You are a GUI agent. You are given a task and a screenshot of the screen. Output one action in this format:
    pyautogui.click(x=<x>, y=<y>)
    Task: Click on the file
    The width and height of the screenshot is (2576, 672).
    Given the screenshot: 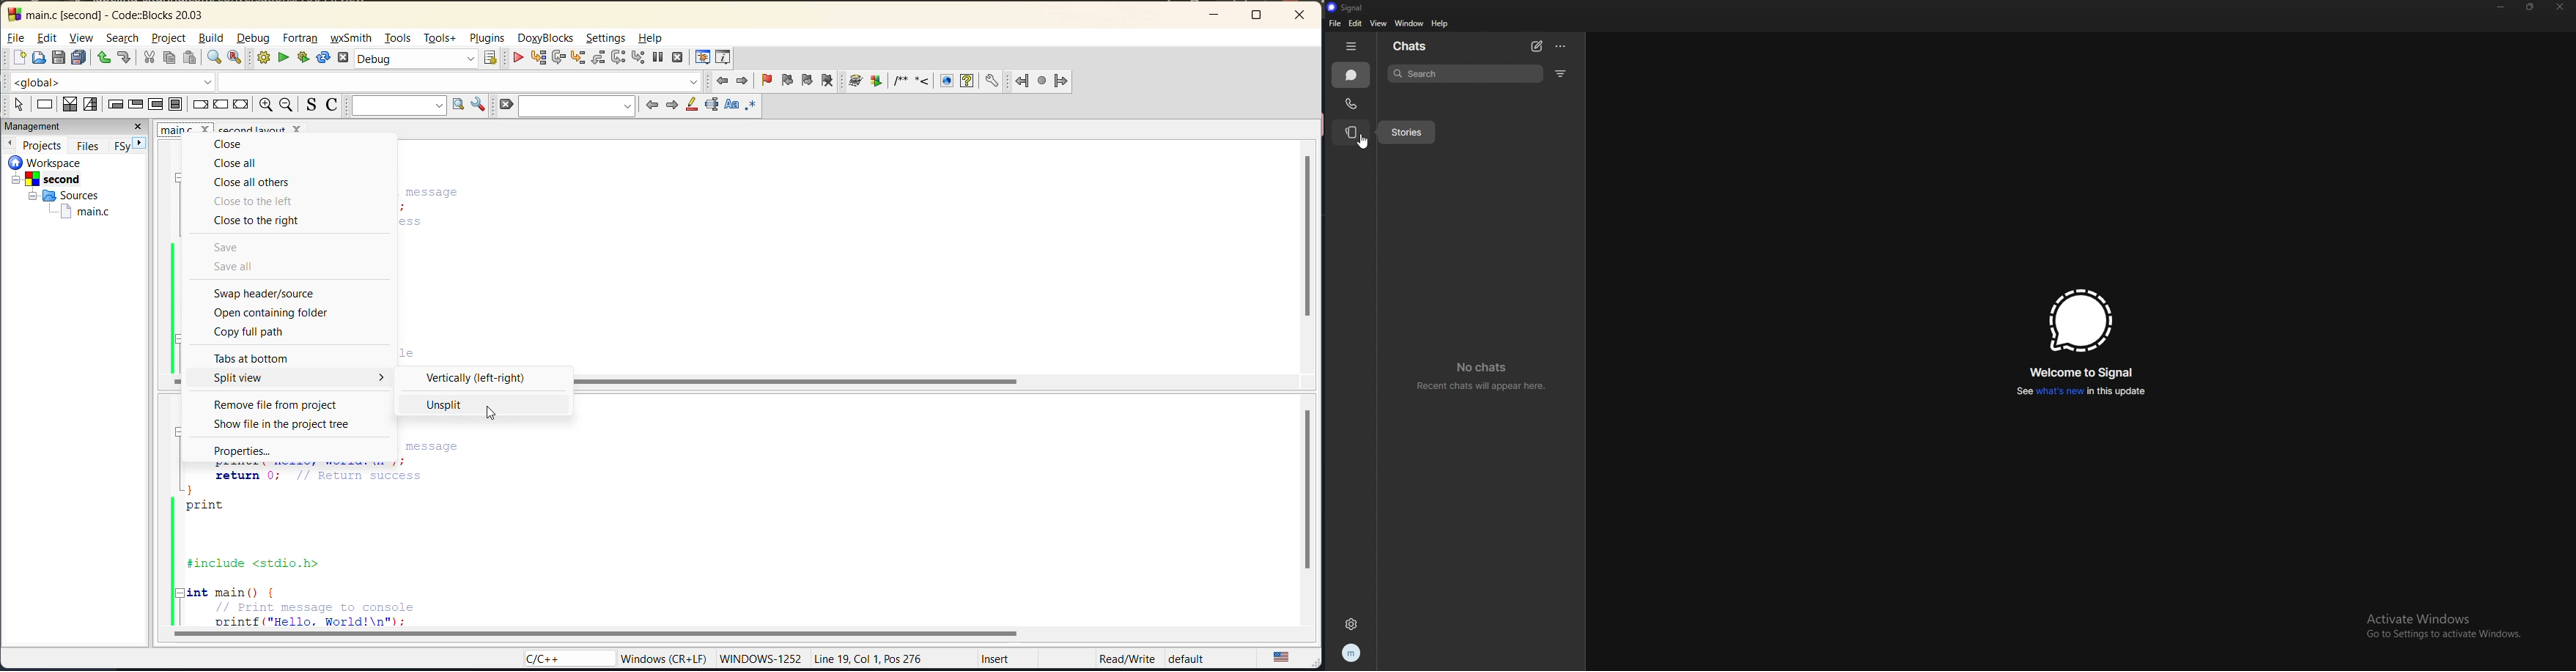 What is the action you would take?
    pyautogui.click(x=15, y=37)
    